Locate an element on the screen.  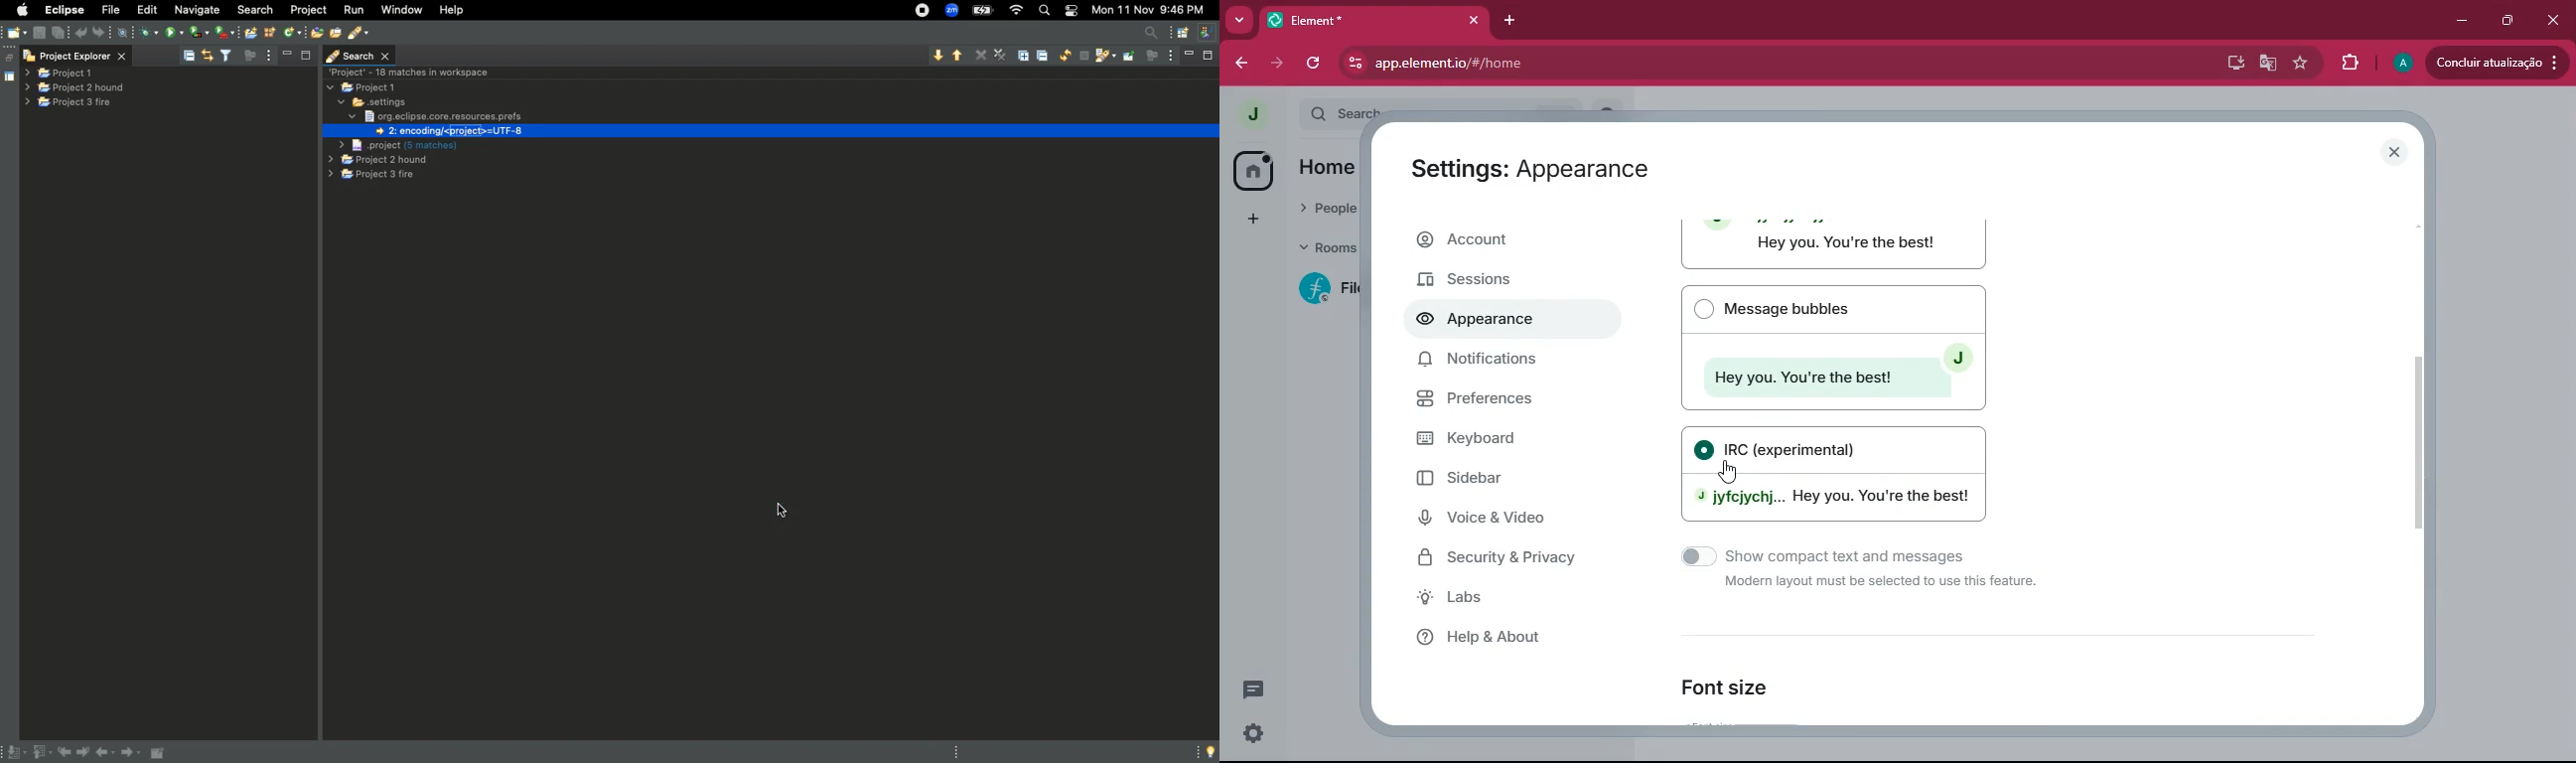
Message bubbles is located at coordinates (1833, 347).